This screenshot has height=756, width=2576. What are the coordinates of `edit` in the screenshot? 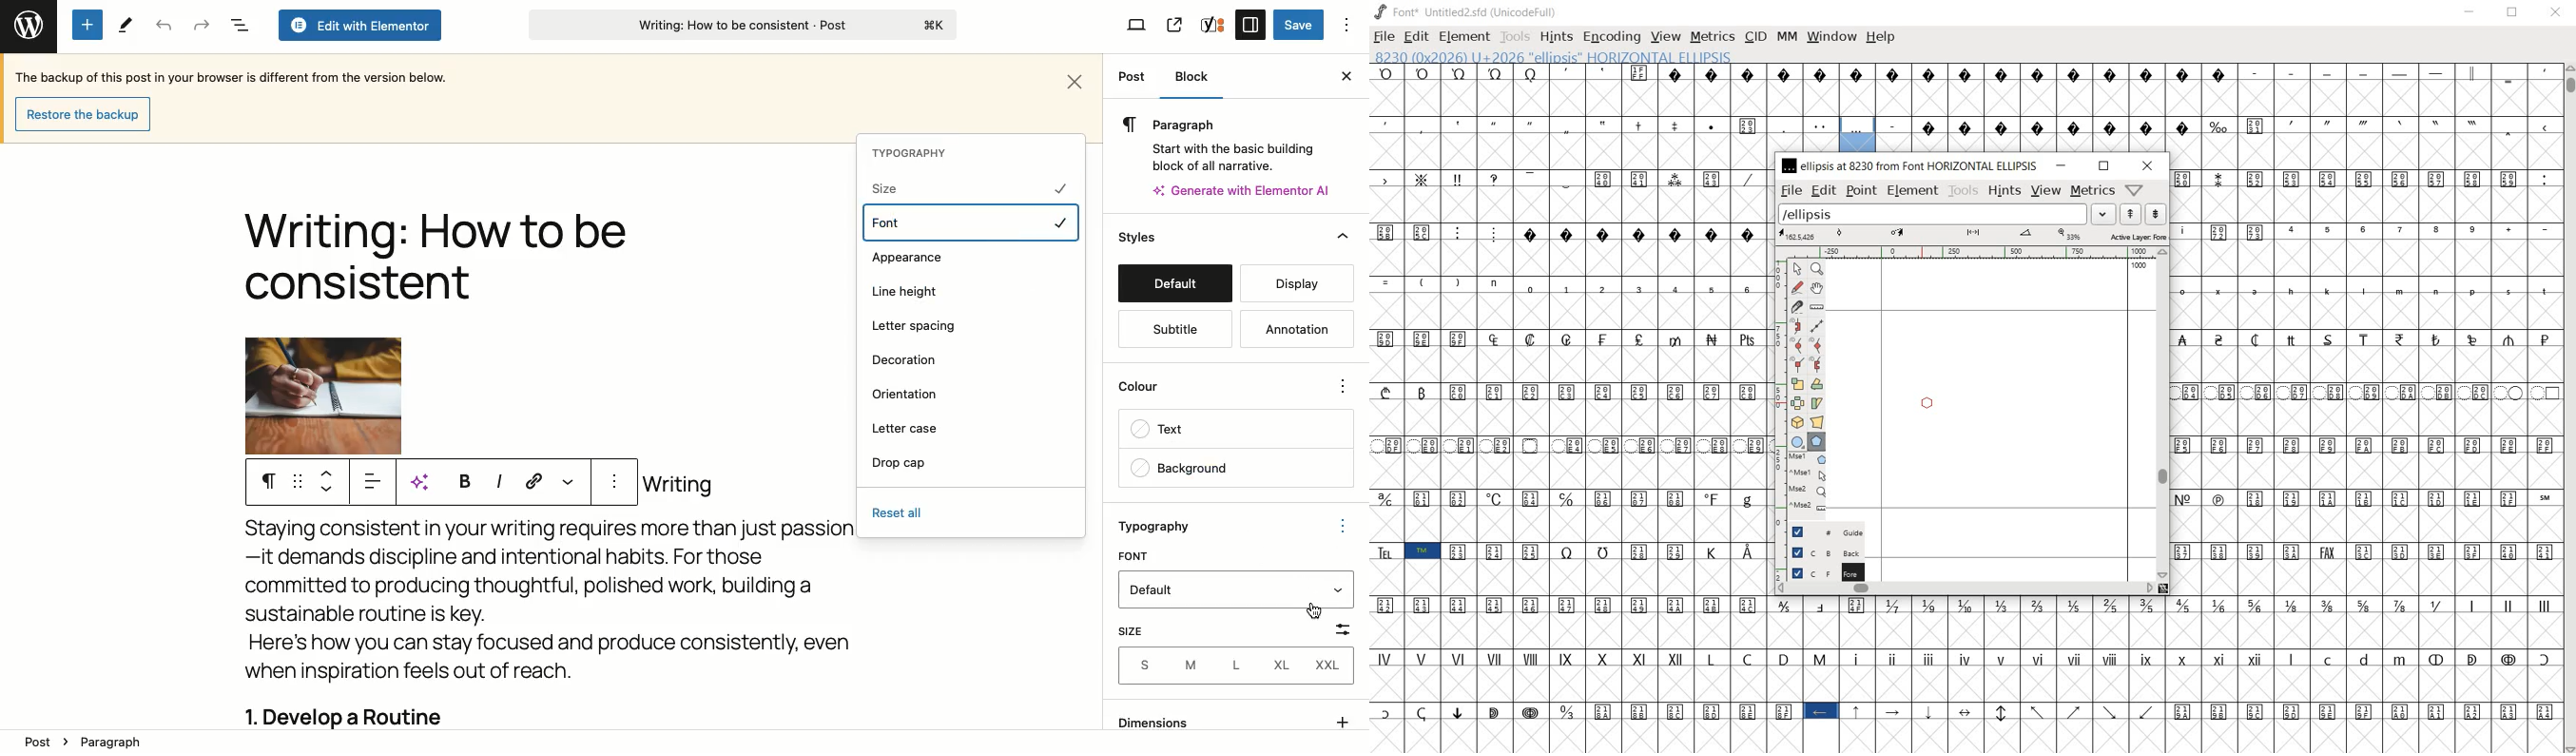 It's located at (1822, 190).